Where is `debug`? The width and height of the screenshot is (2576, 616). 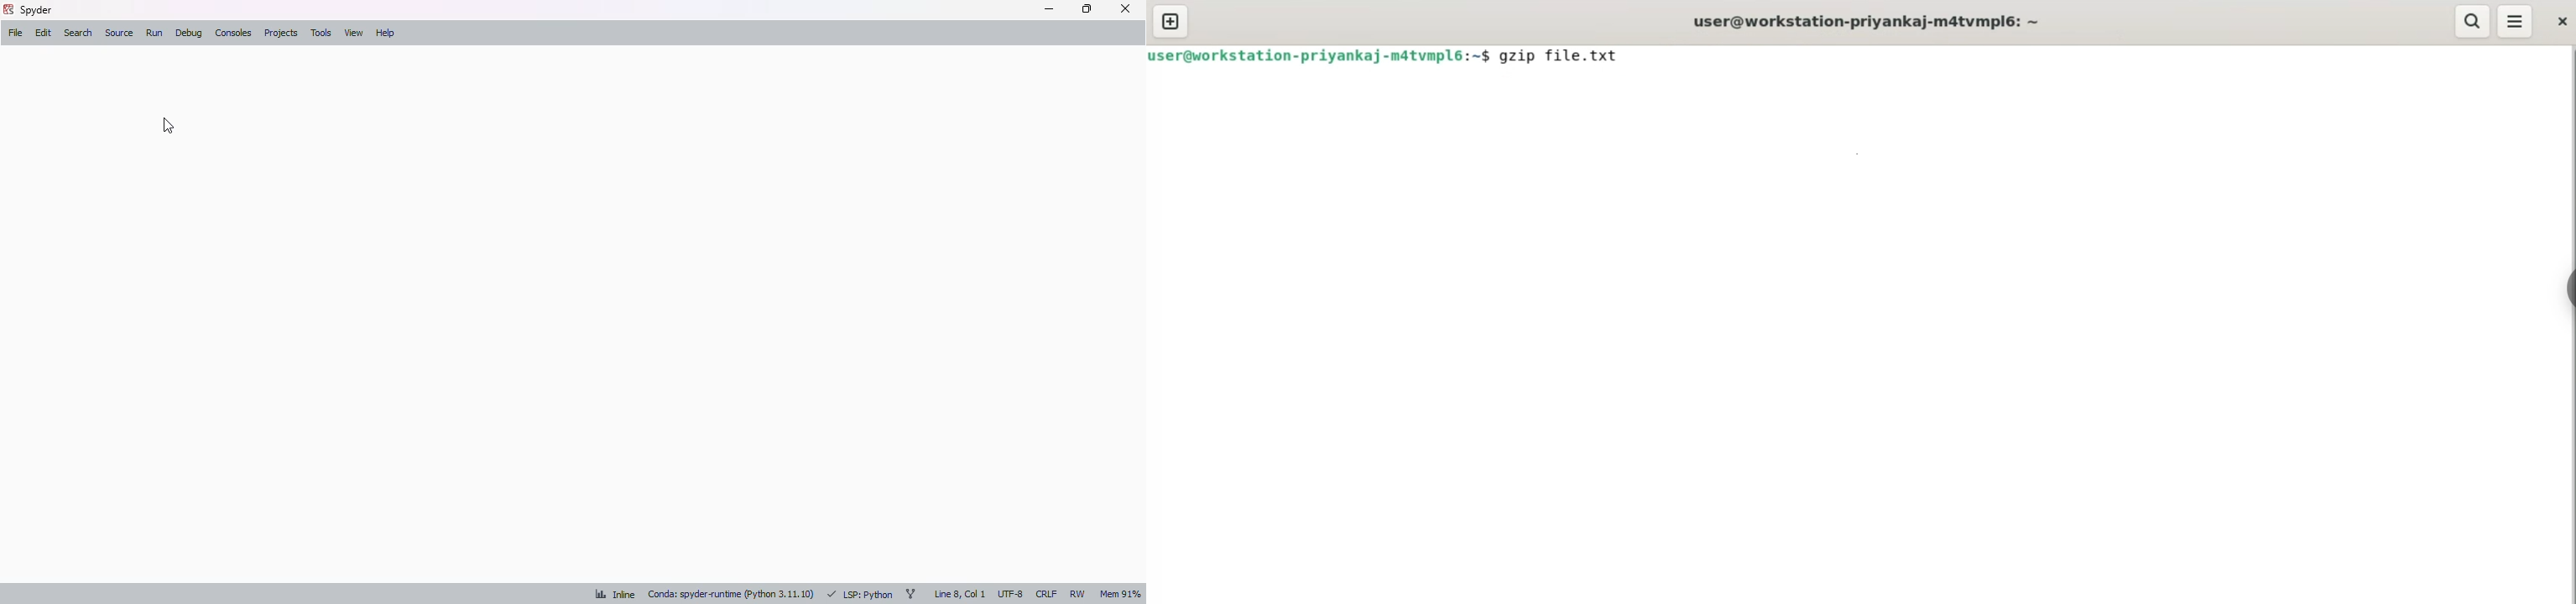 debug is located at coordinates (190, 34).